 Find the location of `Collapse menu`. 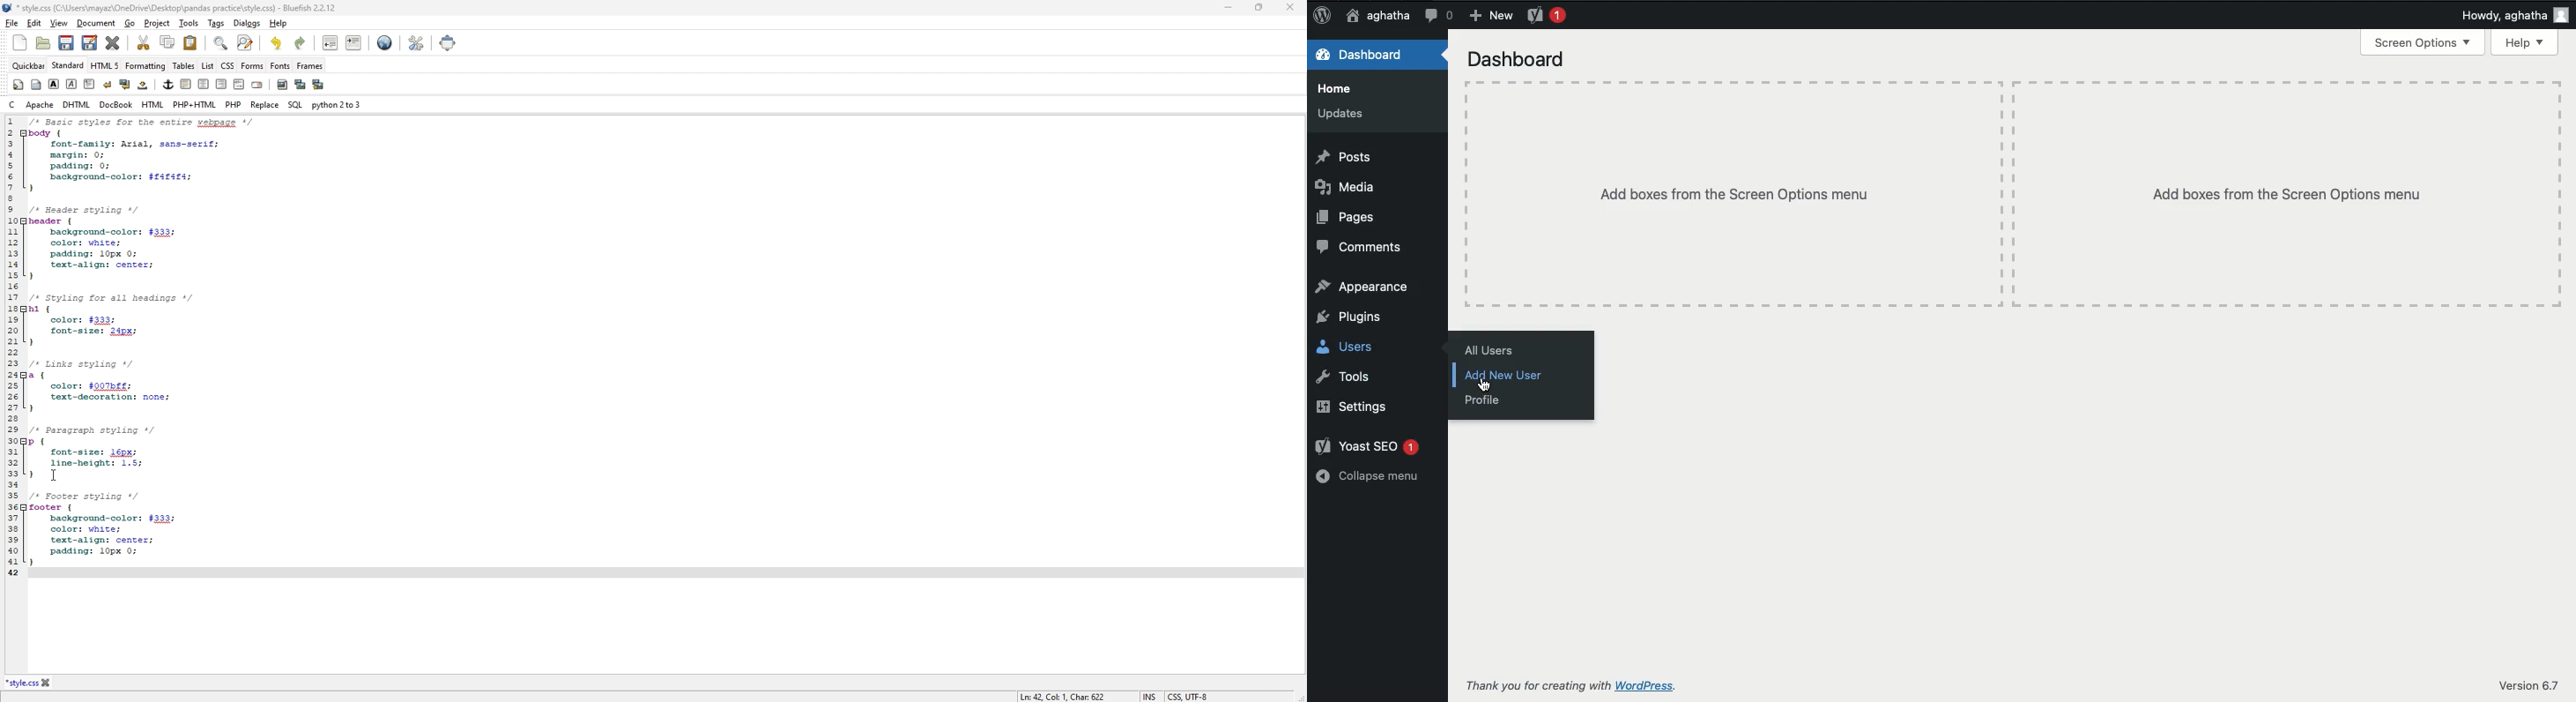

Collapse menu is located at coordinates (1370, 477).